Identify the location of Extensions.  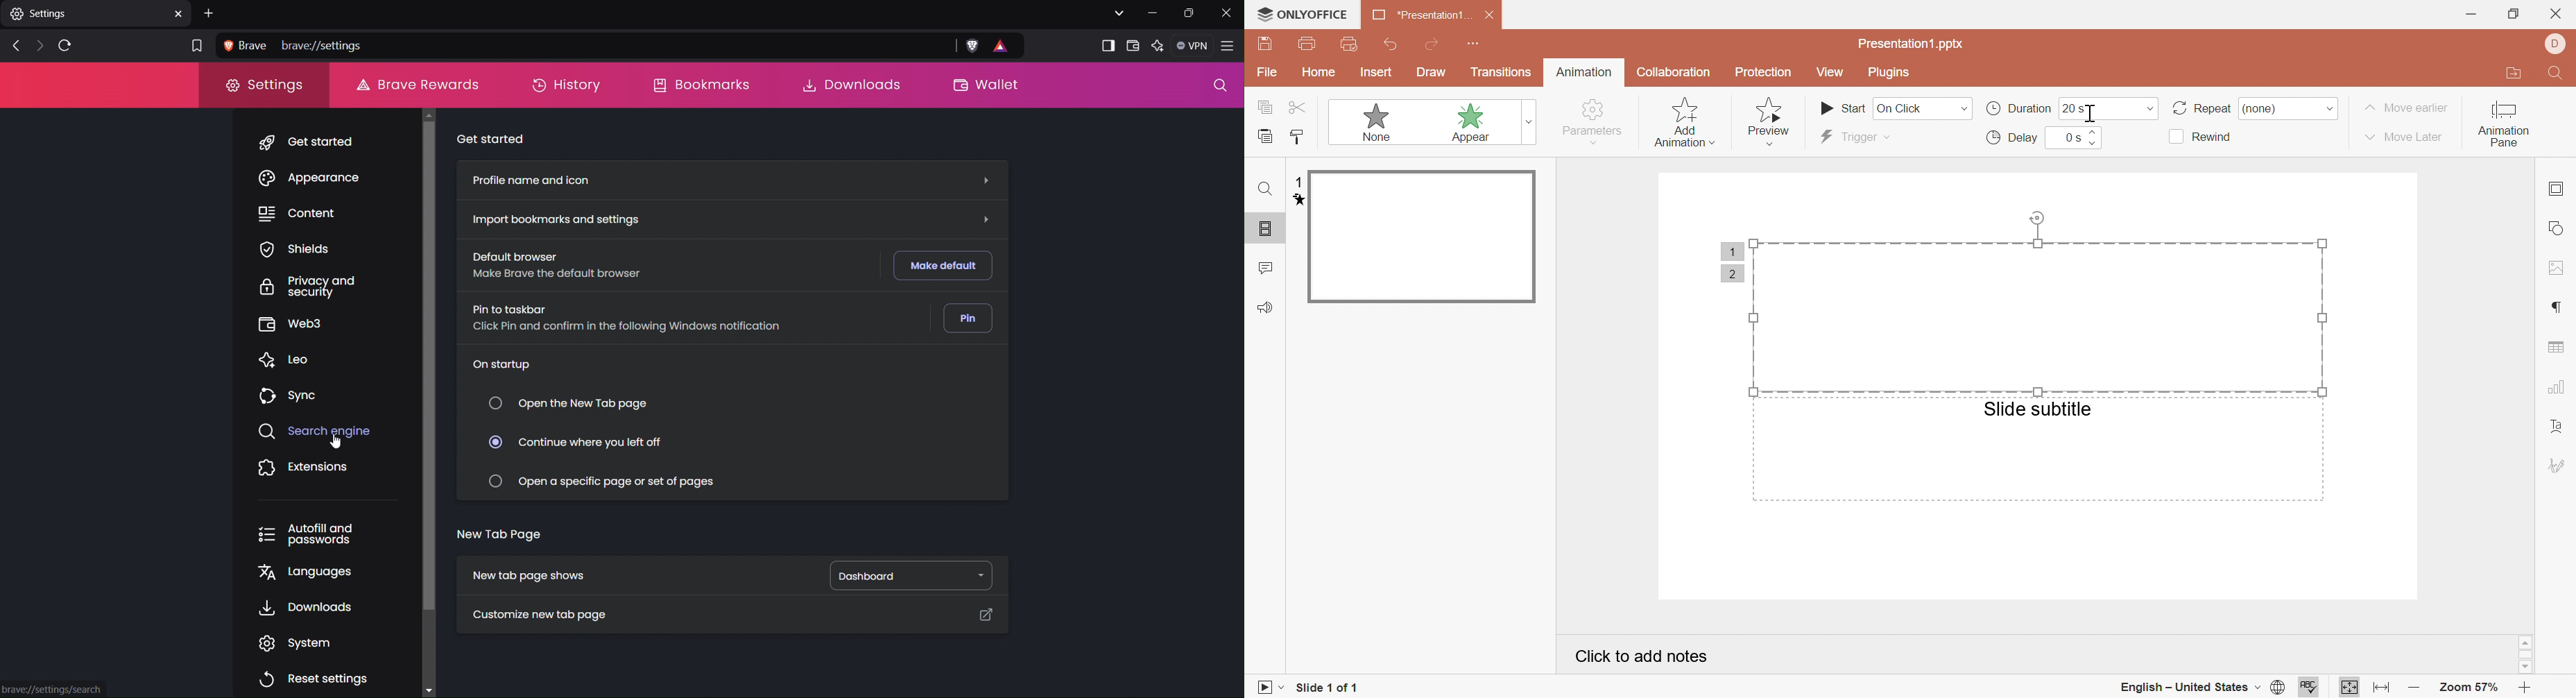
(304, 469).